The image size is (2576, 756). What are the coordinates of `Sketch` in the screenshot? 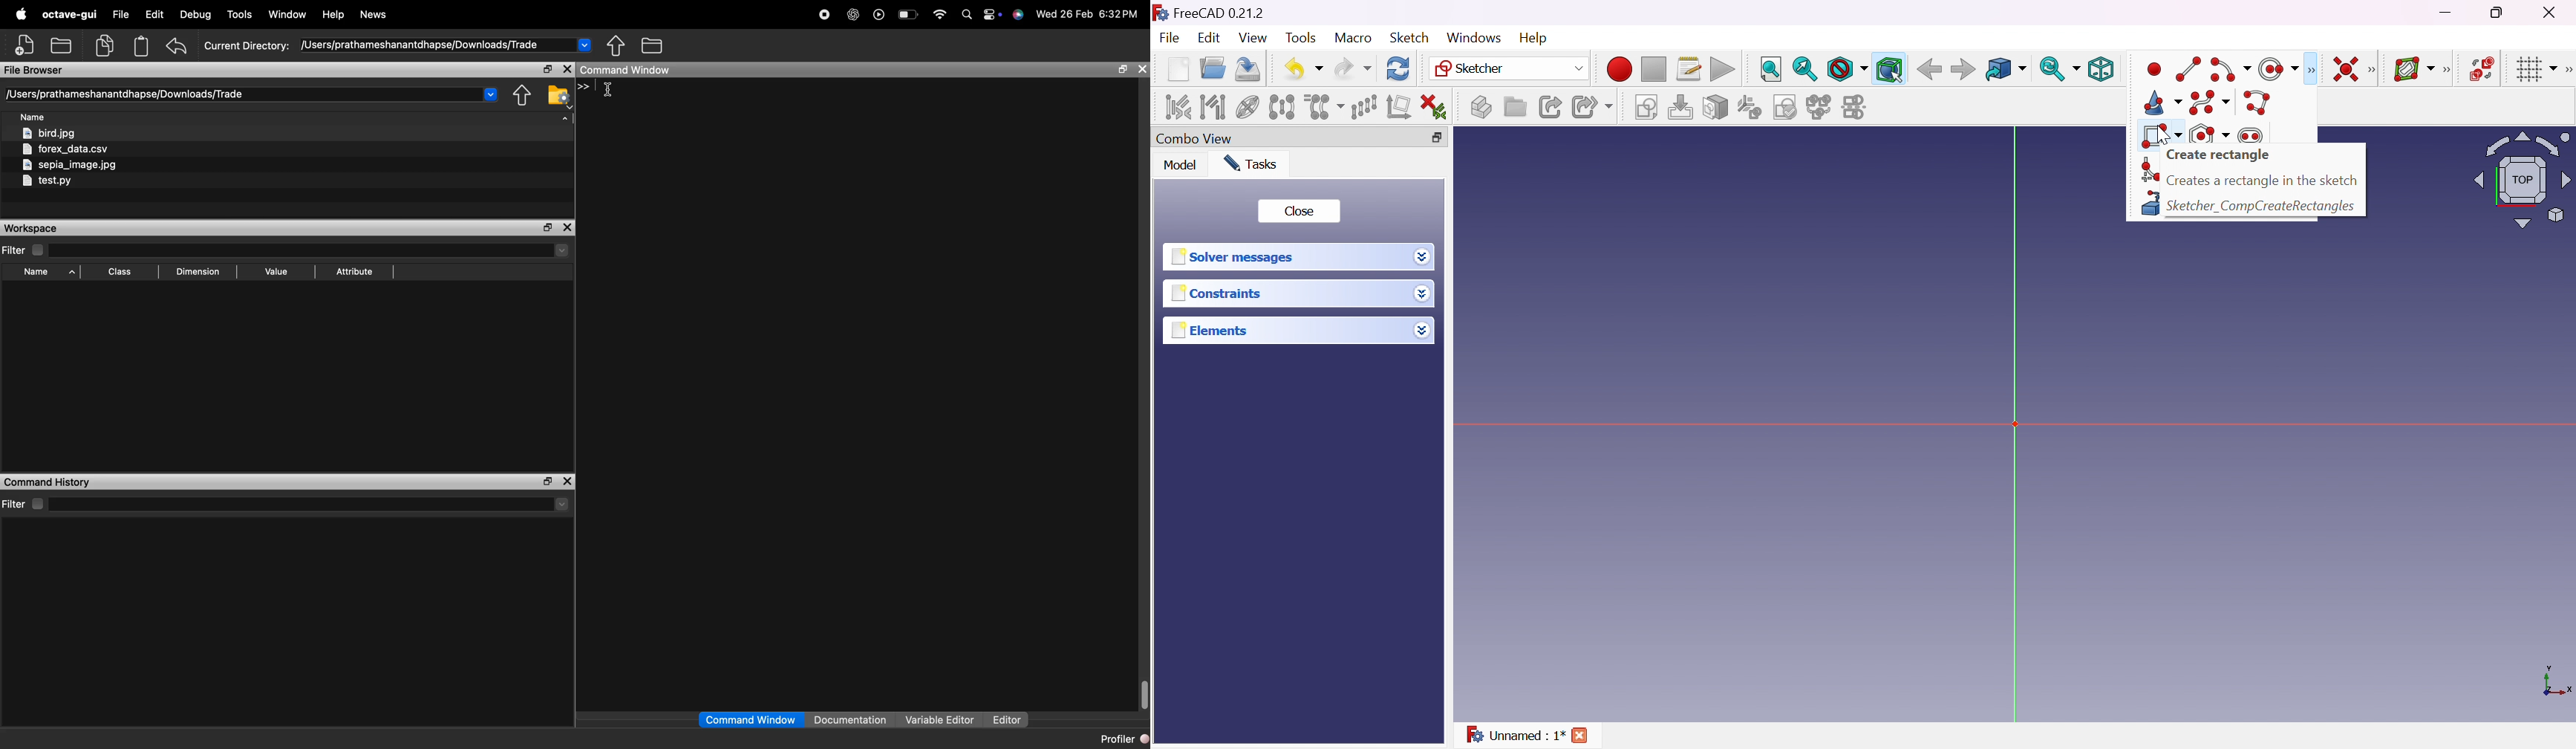 It's located at (1410, 38).